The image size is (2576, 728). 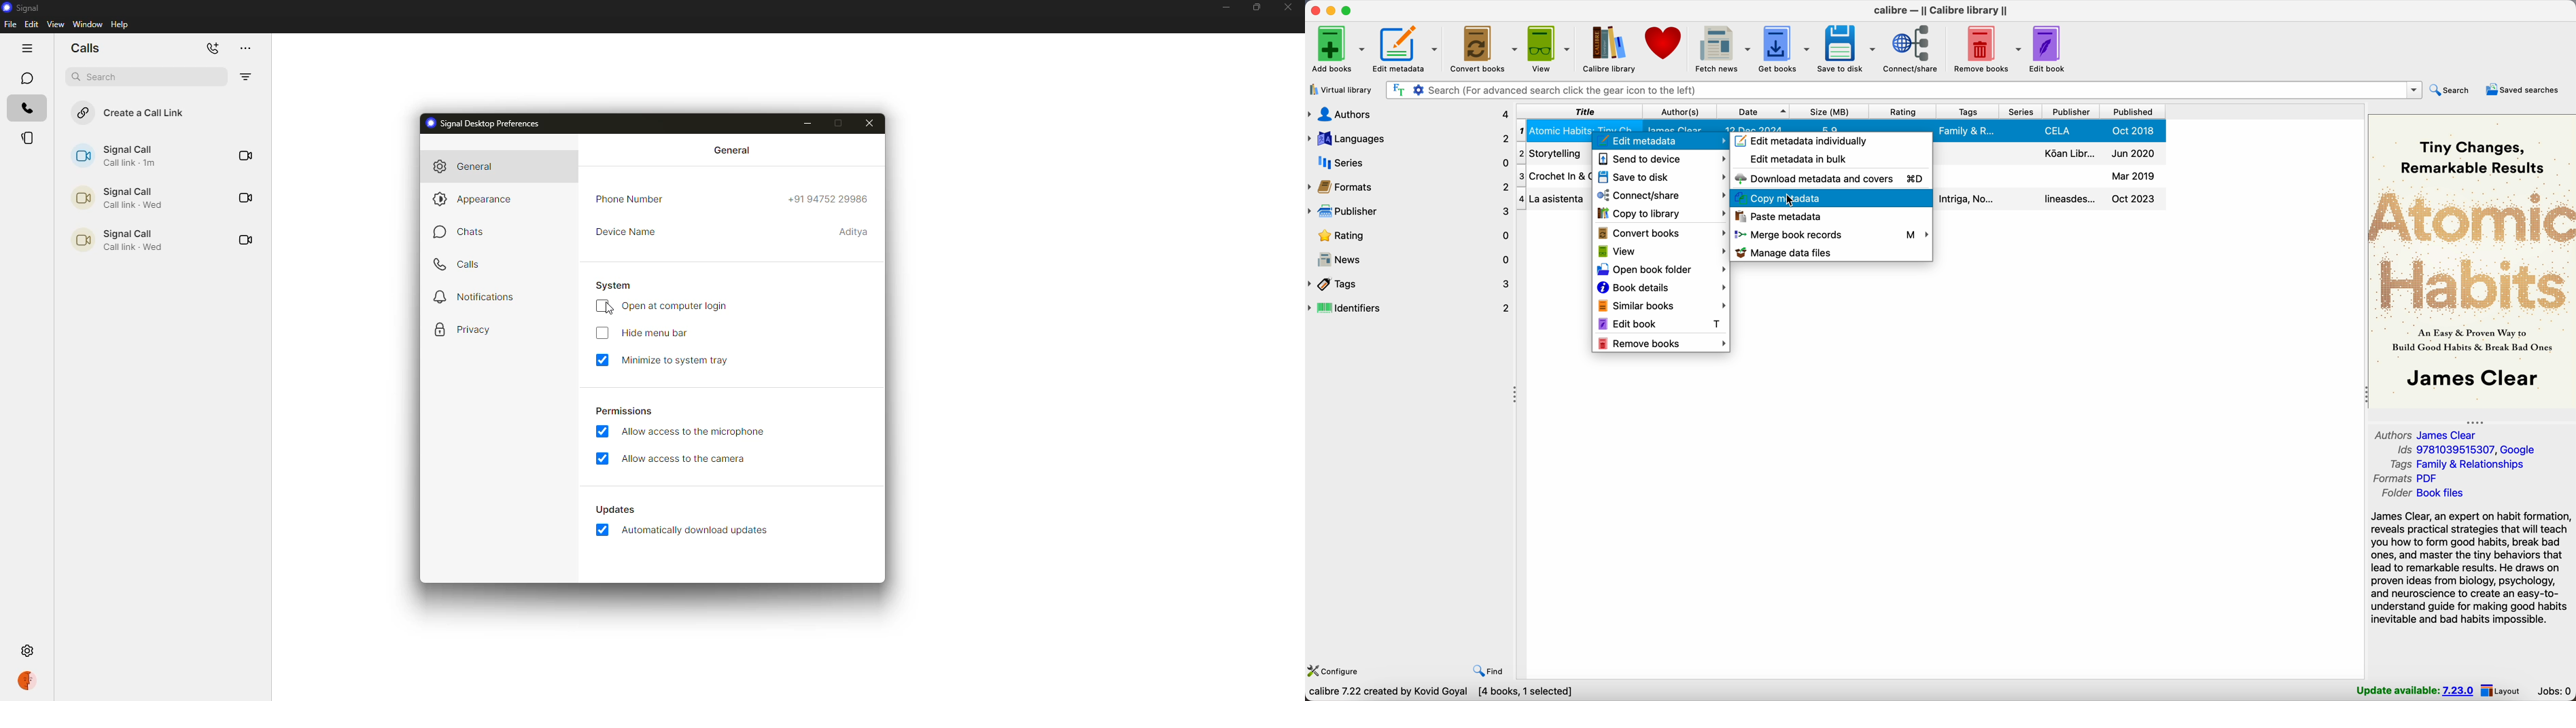 I want to click on system, so click(x=618, y=285).